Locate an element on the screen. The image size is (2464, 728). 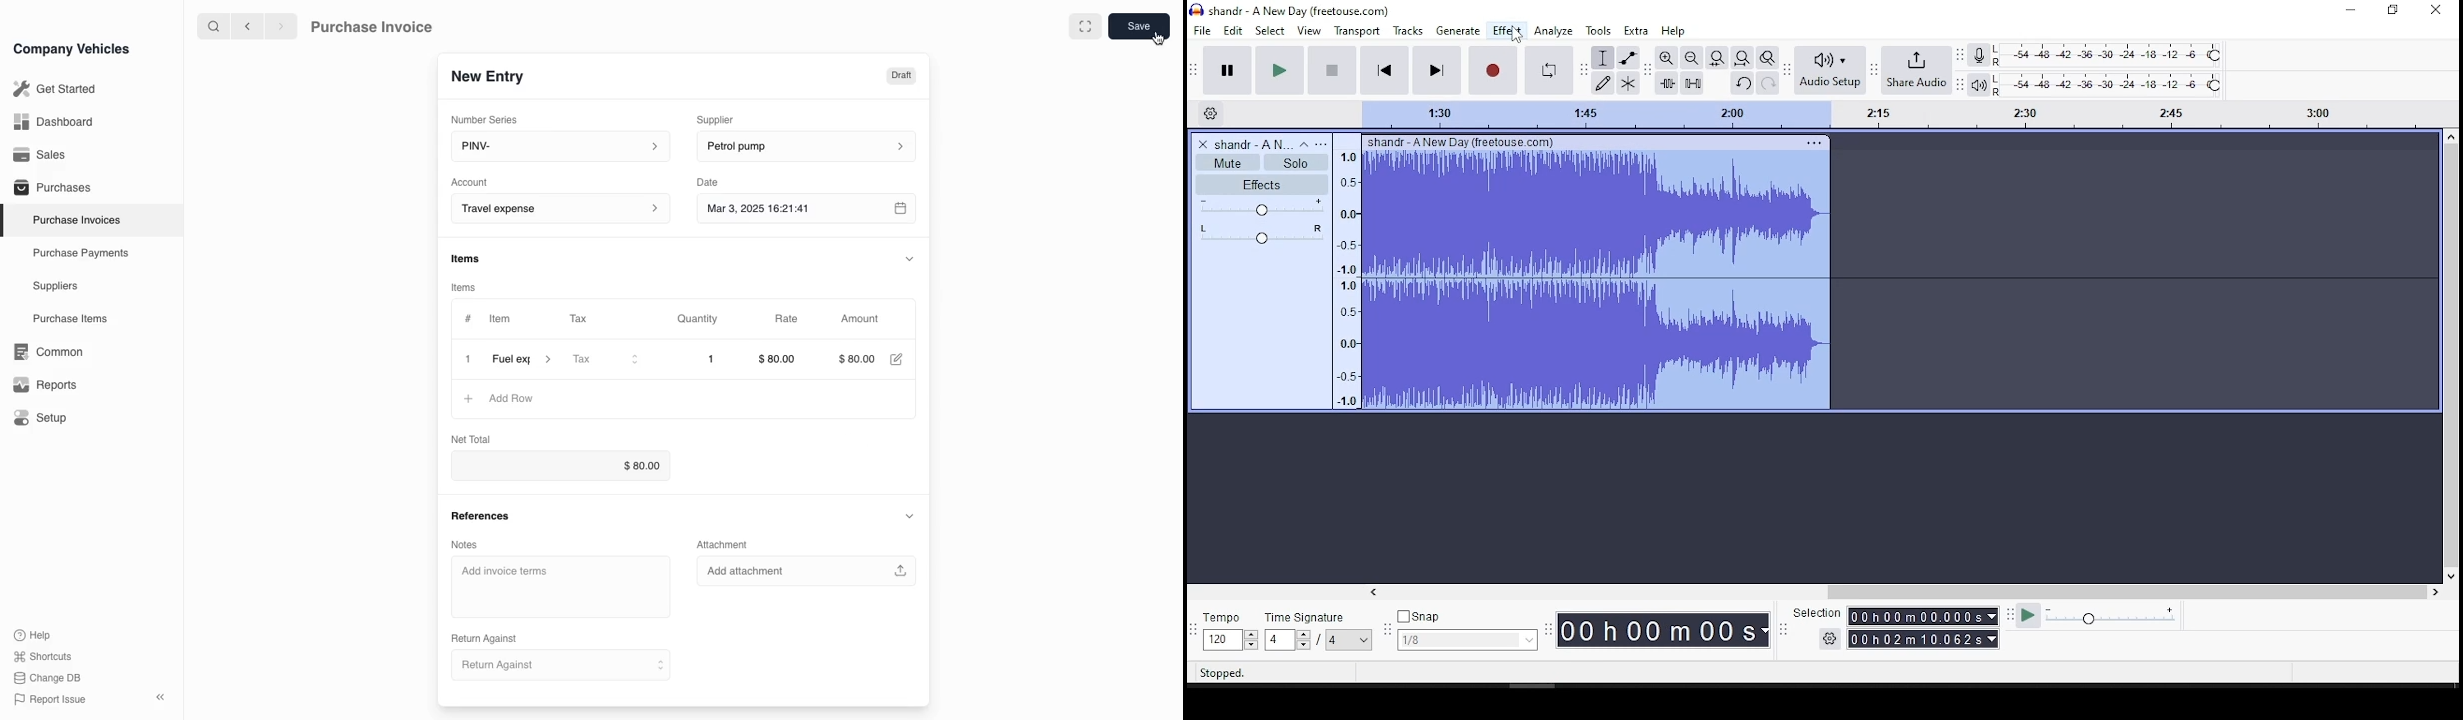
close sidebar is located at coordinates (162, 695).